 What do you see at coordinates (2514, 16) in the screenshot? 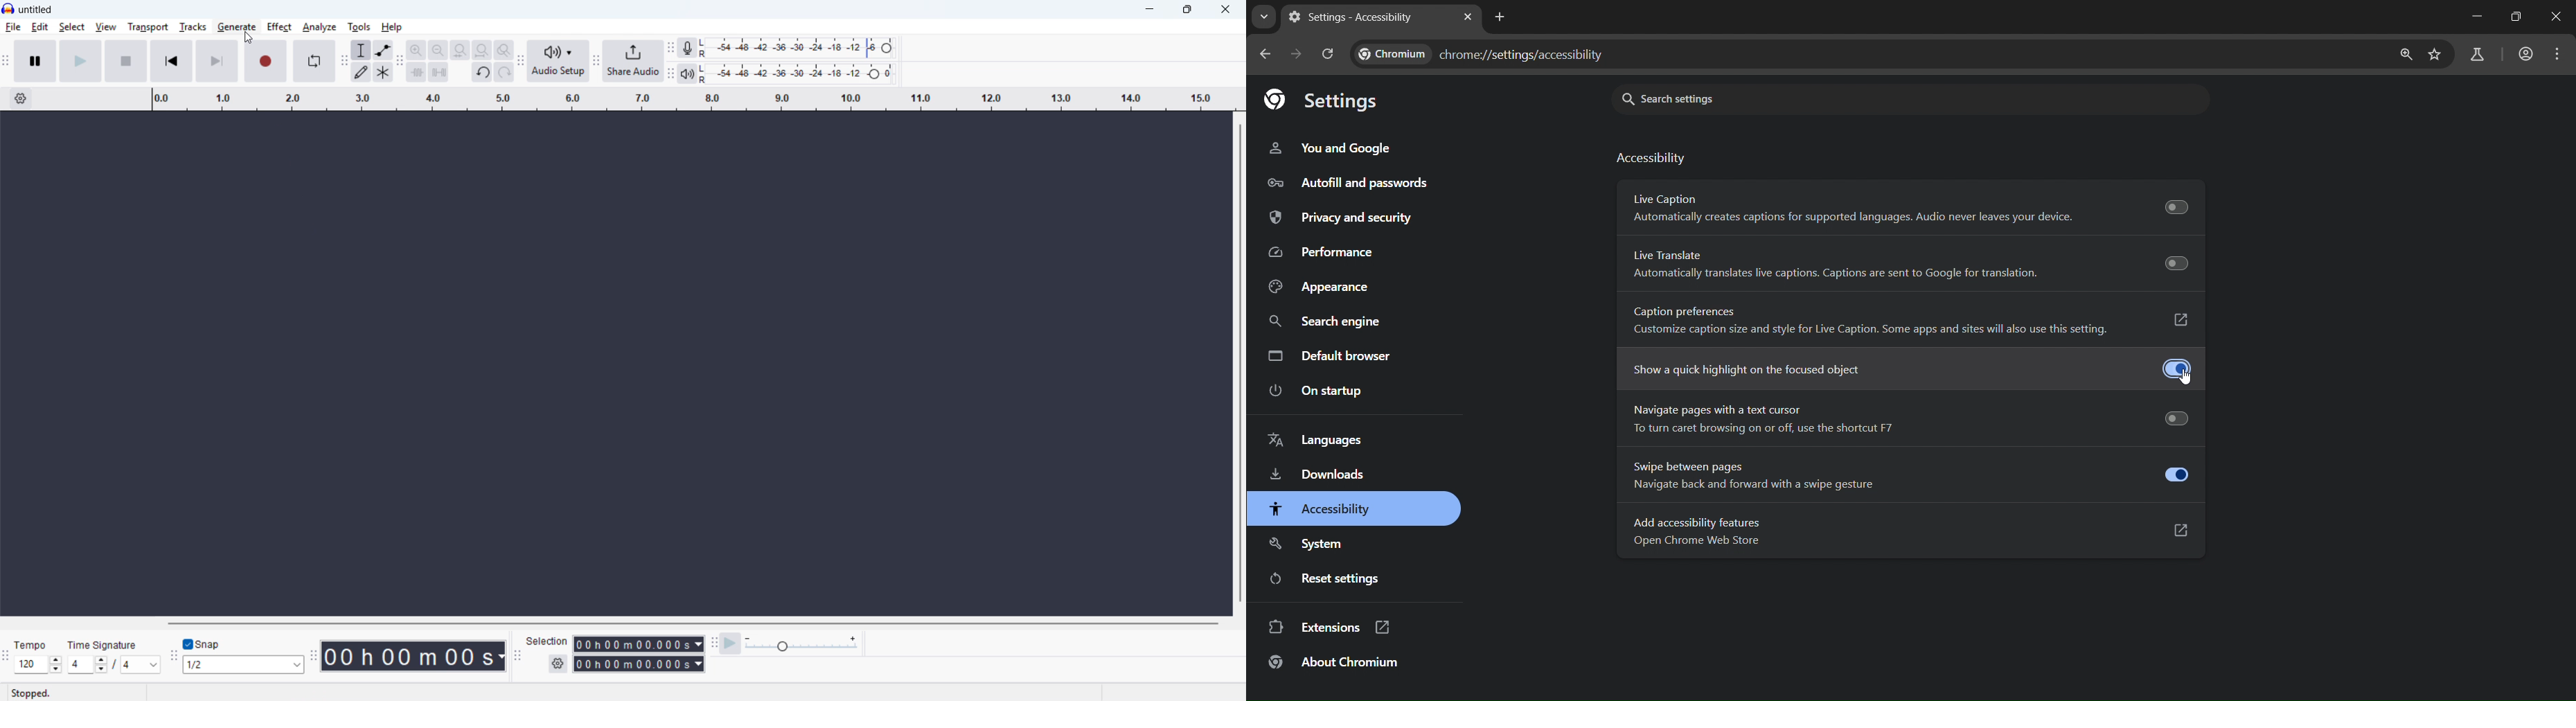
I see `restore down` at bounding box center [2514, 16].